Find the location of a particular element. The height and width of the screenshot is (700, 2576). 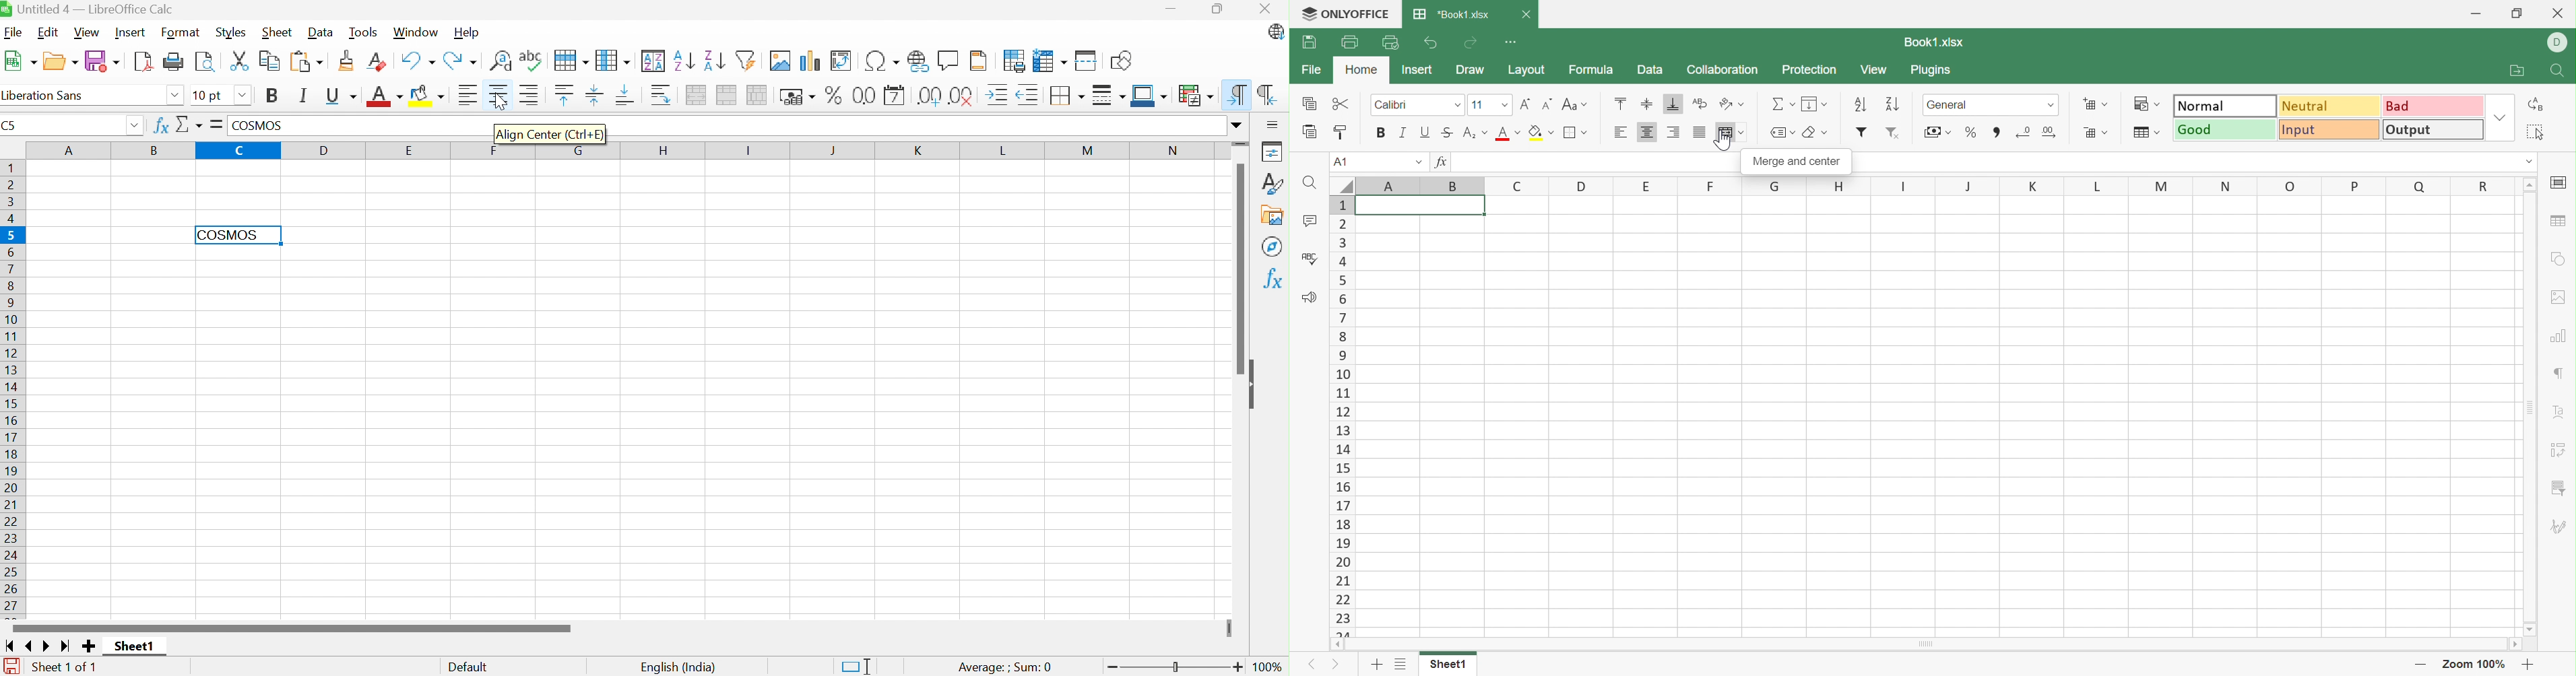

LibreOffice Update Available is located at coordinates (1275, 32).